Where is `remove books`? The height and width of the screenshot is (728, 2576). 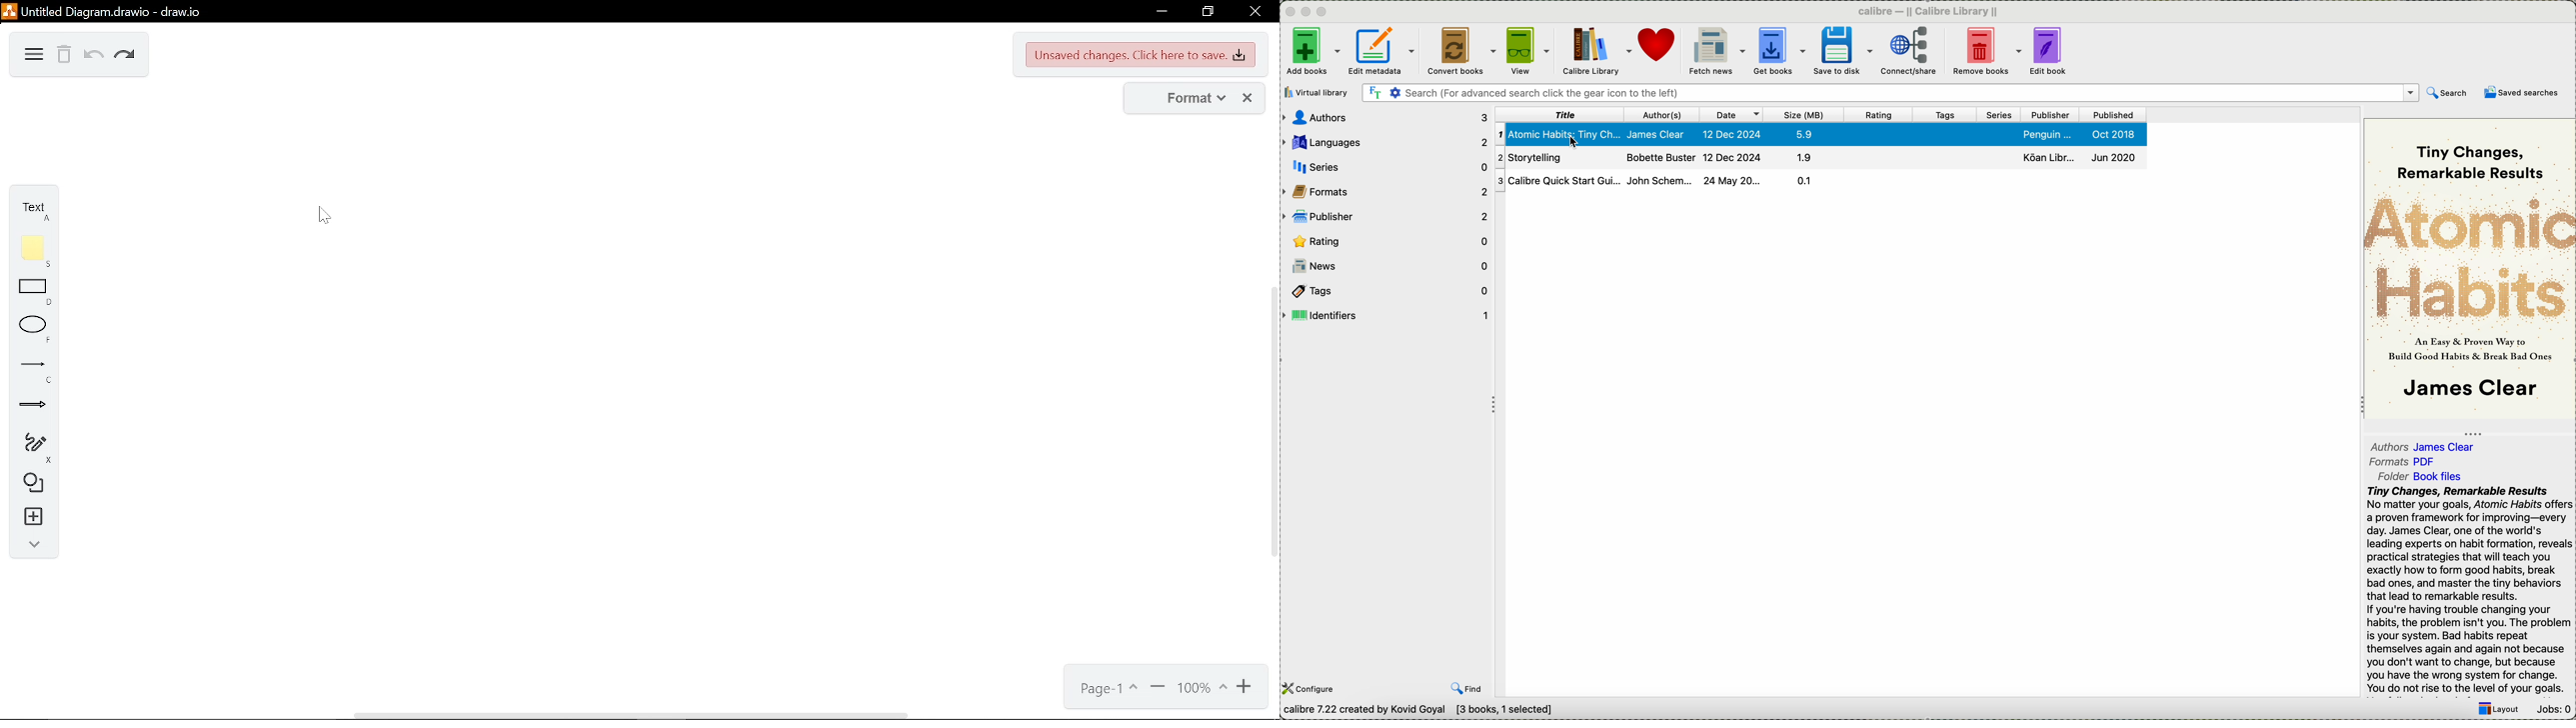 remove books is located at coordinates (1987, 52).